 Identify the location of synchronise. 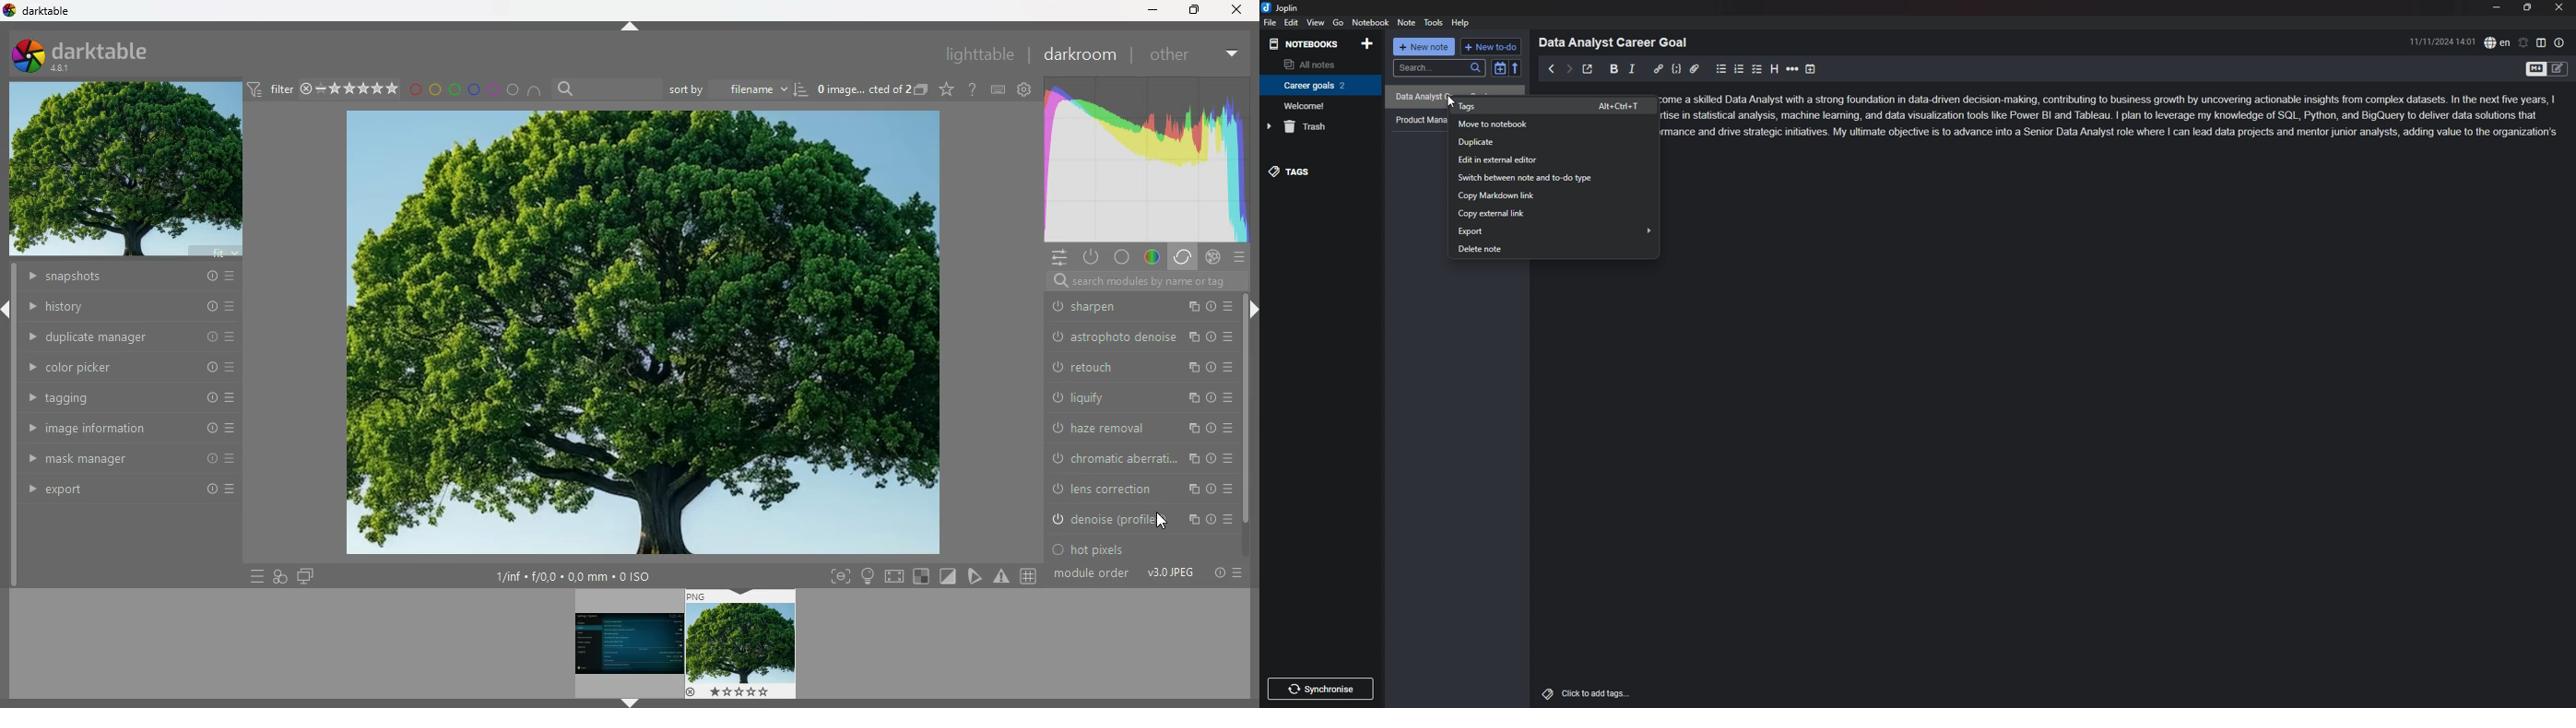
(1325, 689).